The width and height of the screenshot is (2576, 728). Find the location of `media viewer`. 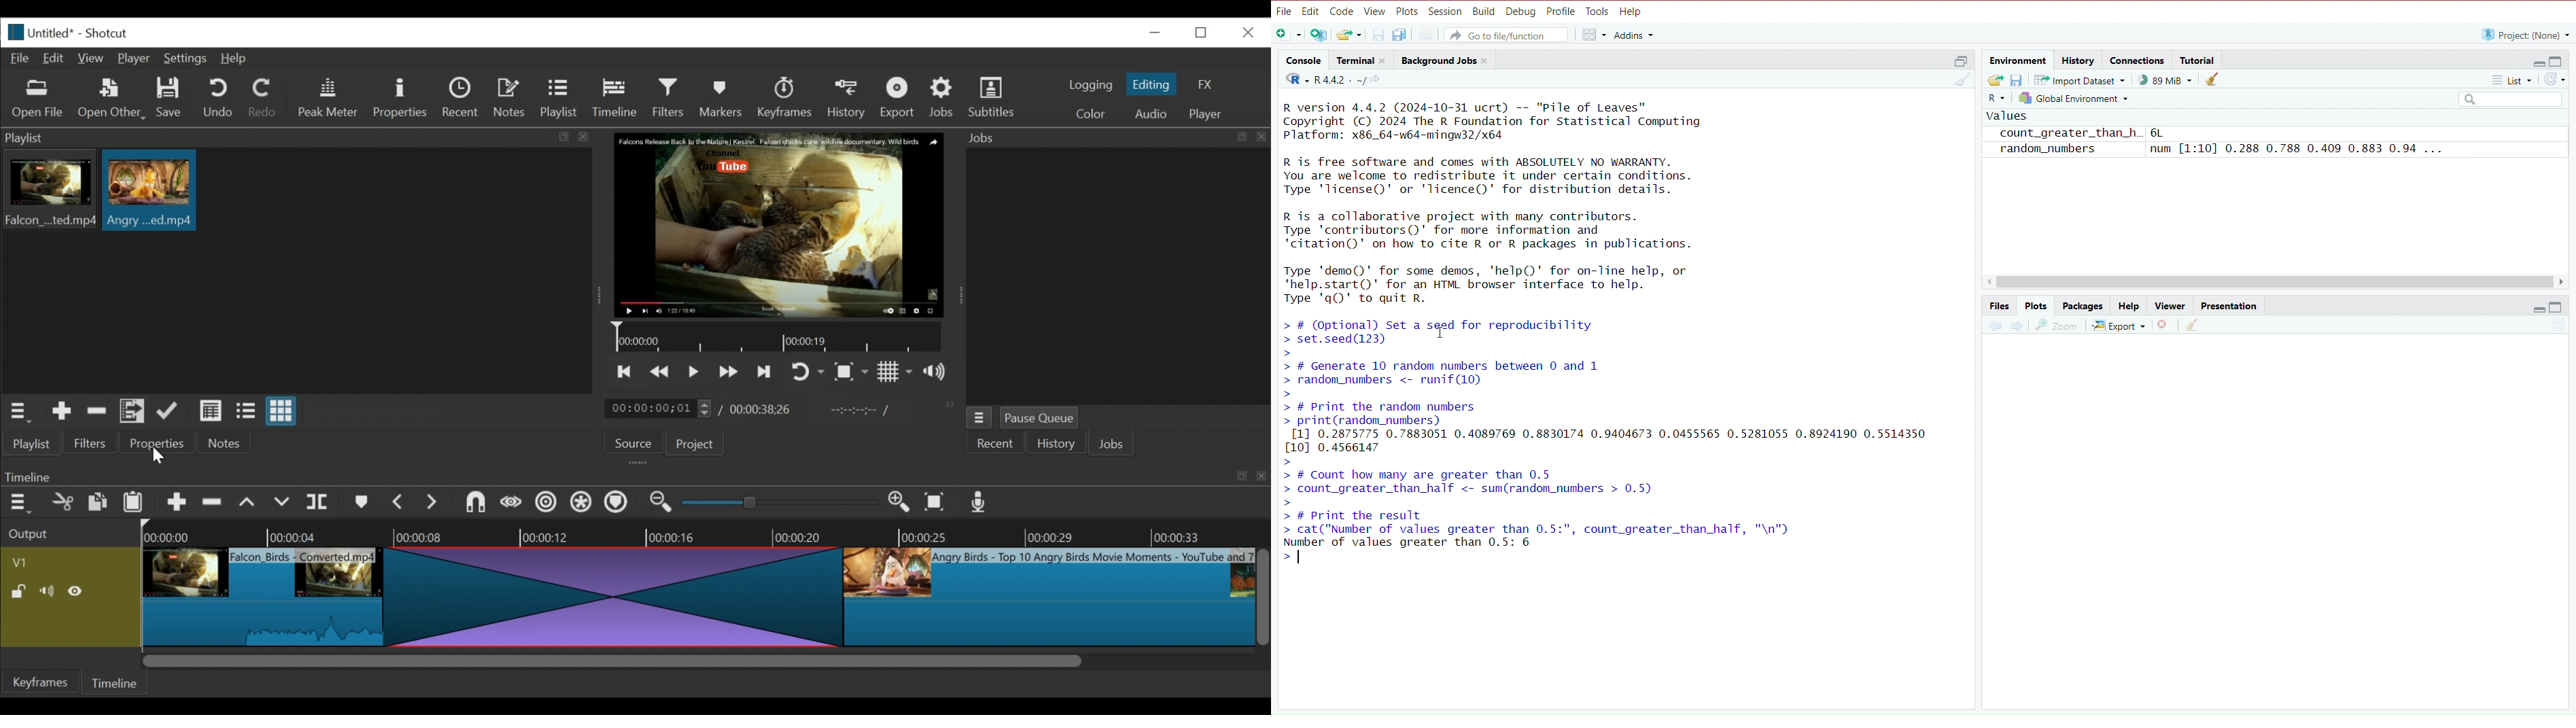

media viewer is located at coordinates (777, 224).